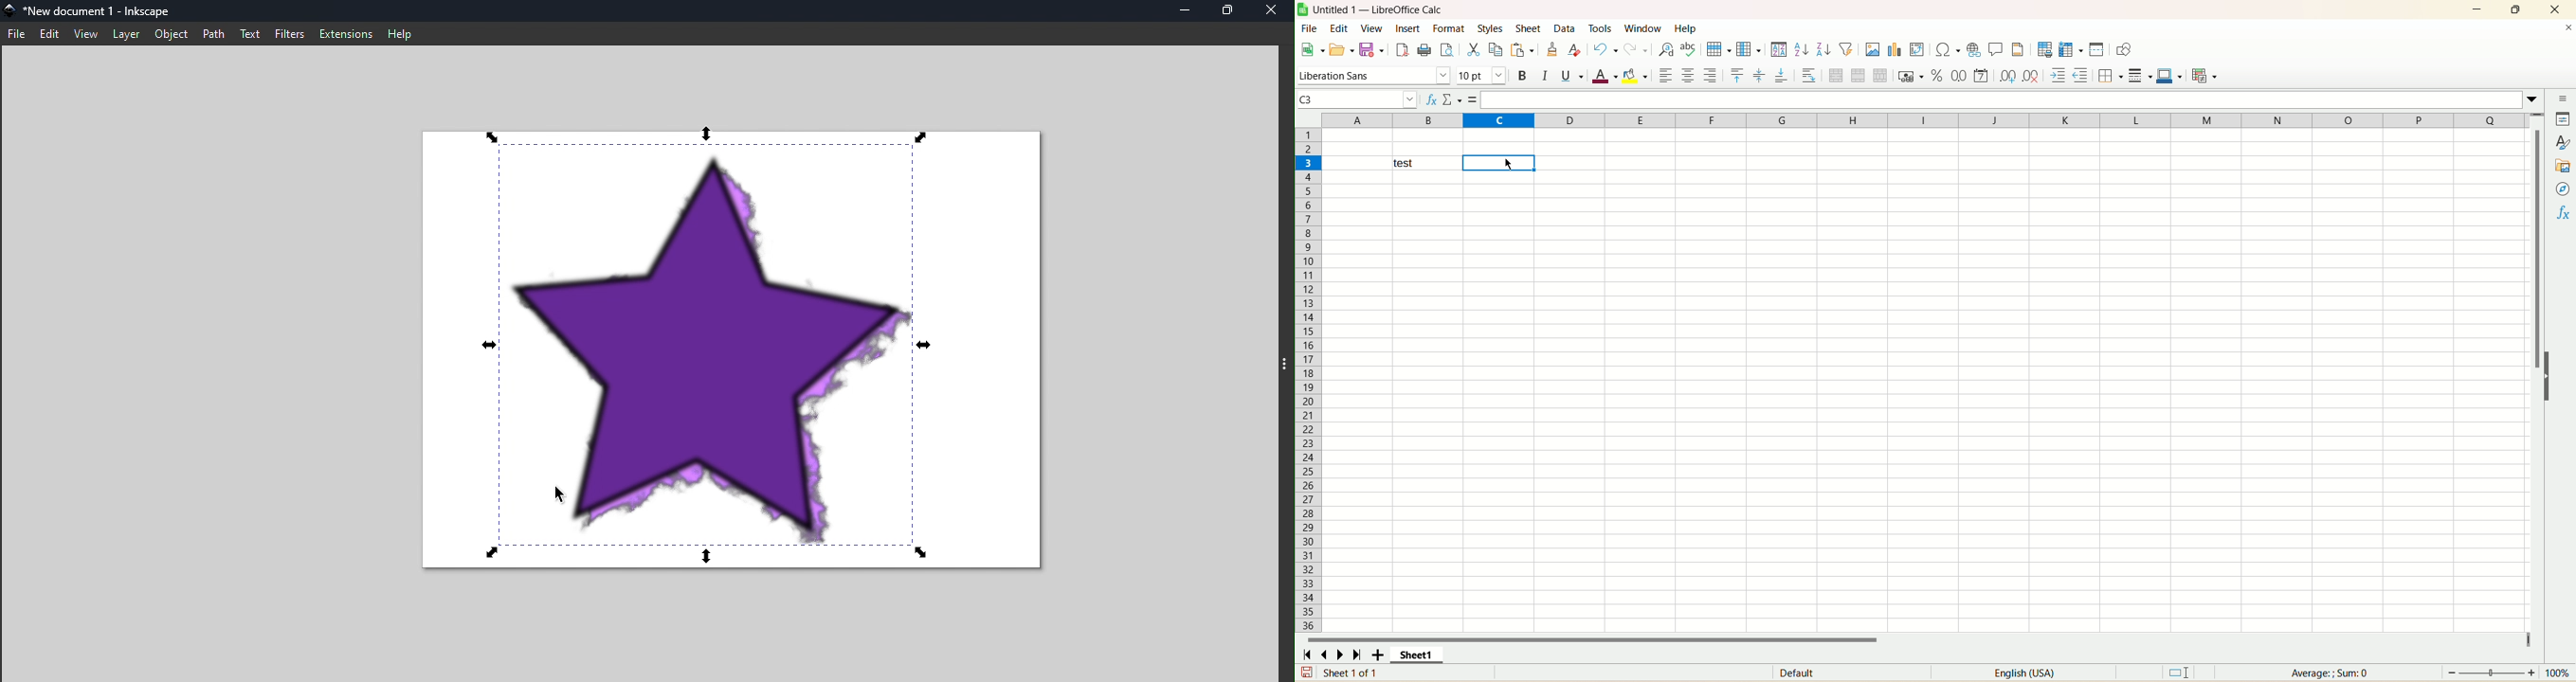 The width and height of the screenshot is (2576, 700). What do you see at coordinates (1974, 50) in the screenshot?
I see `insert hyperlink` at bounding box center [1974, 50].